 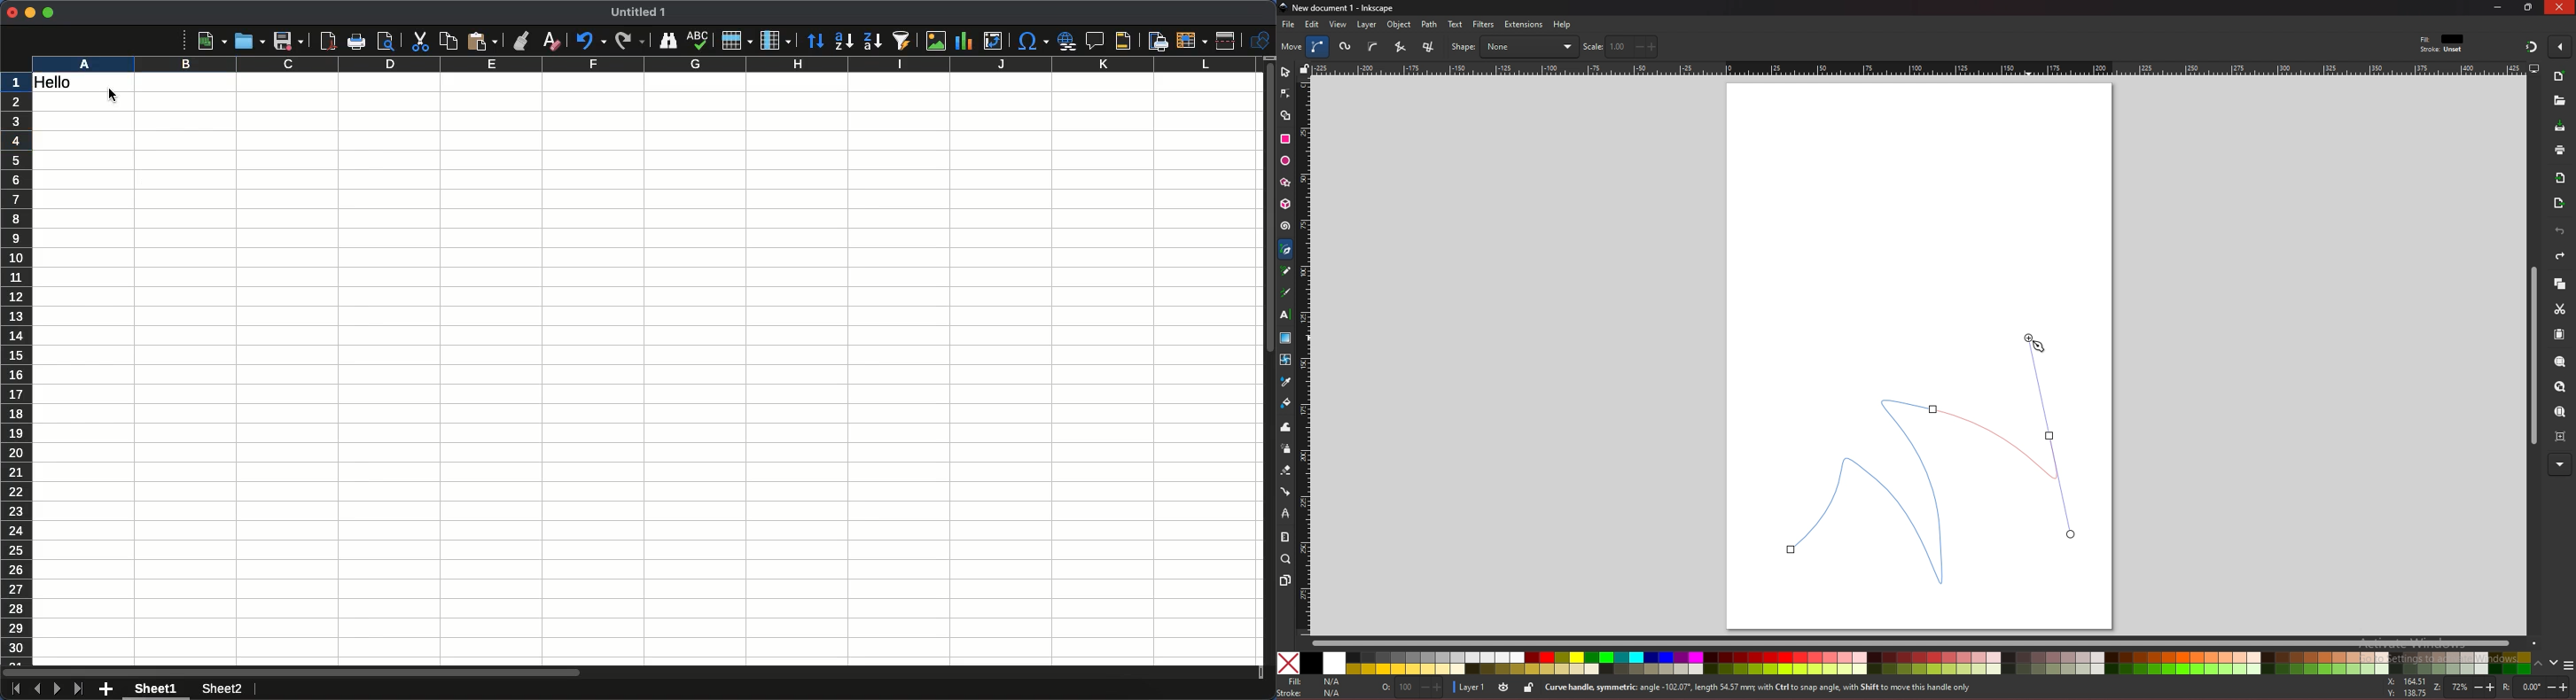 What do you see at coordinates (386, 41) in the screenshot?
I see `Print preview` at bounding box center [386, 41].